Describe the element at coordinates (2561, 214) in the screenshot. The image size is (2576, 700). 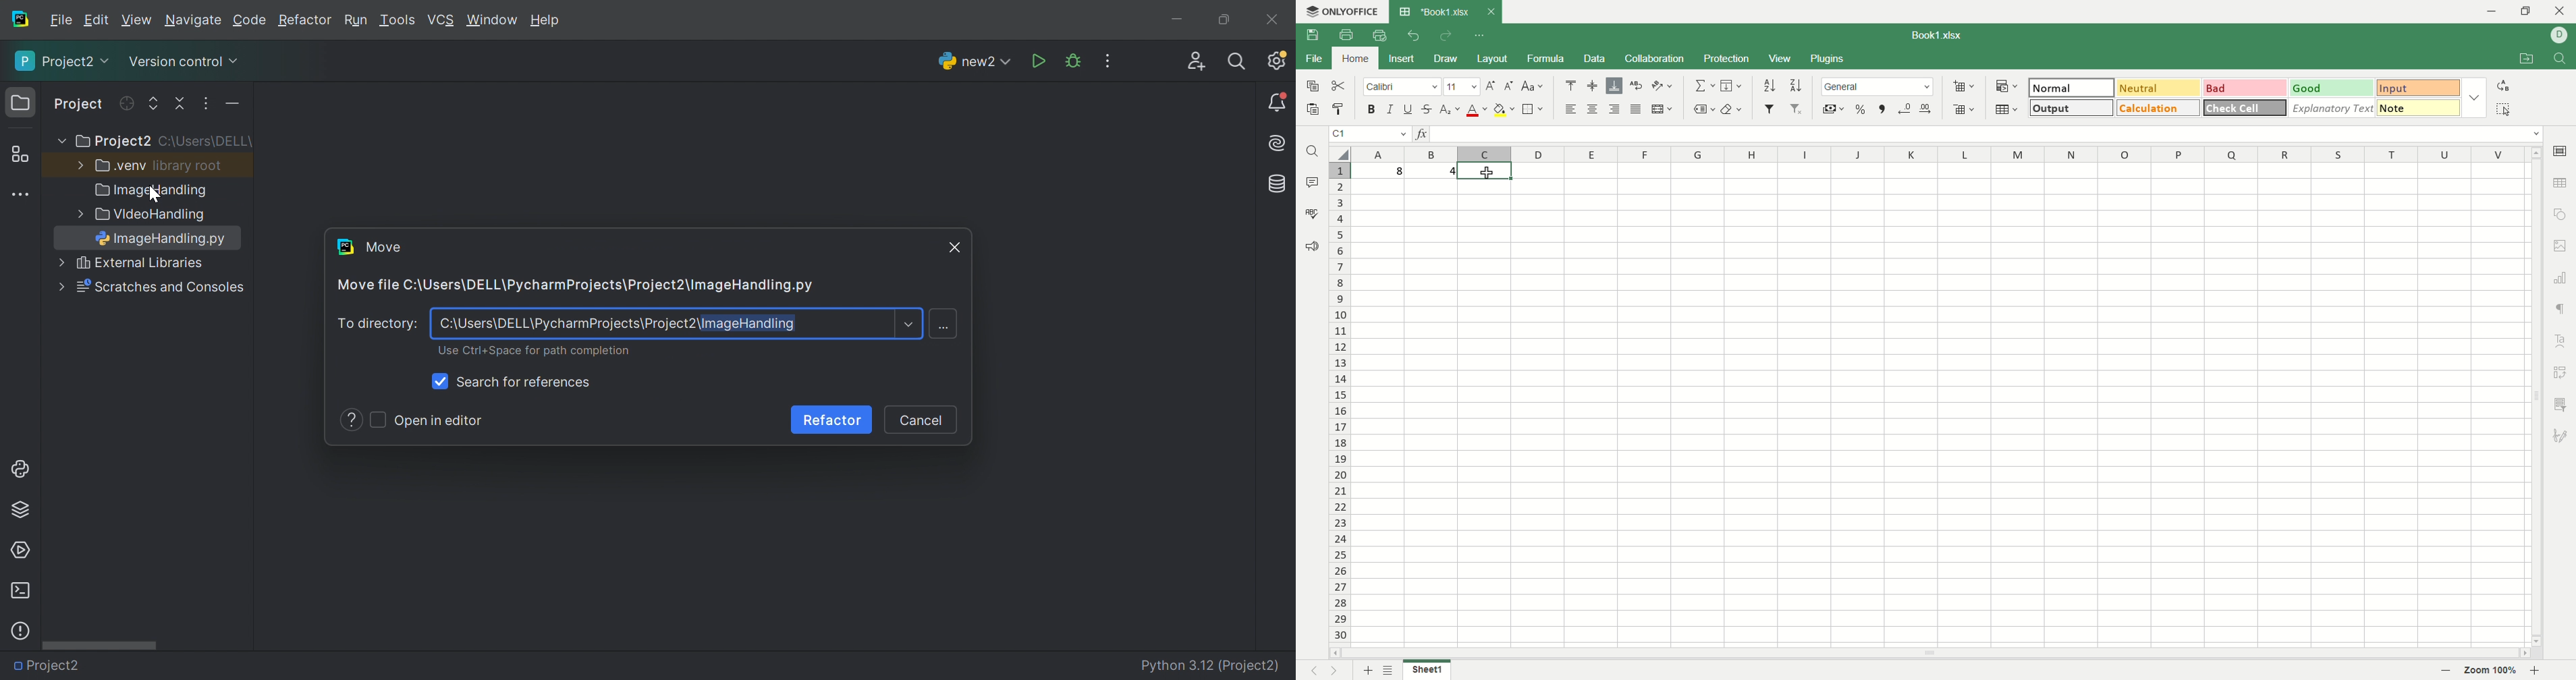
I see `object settings` at that location.